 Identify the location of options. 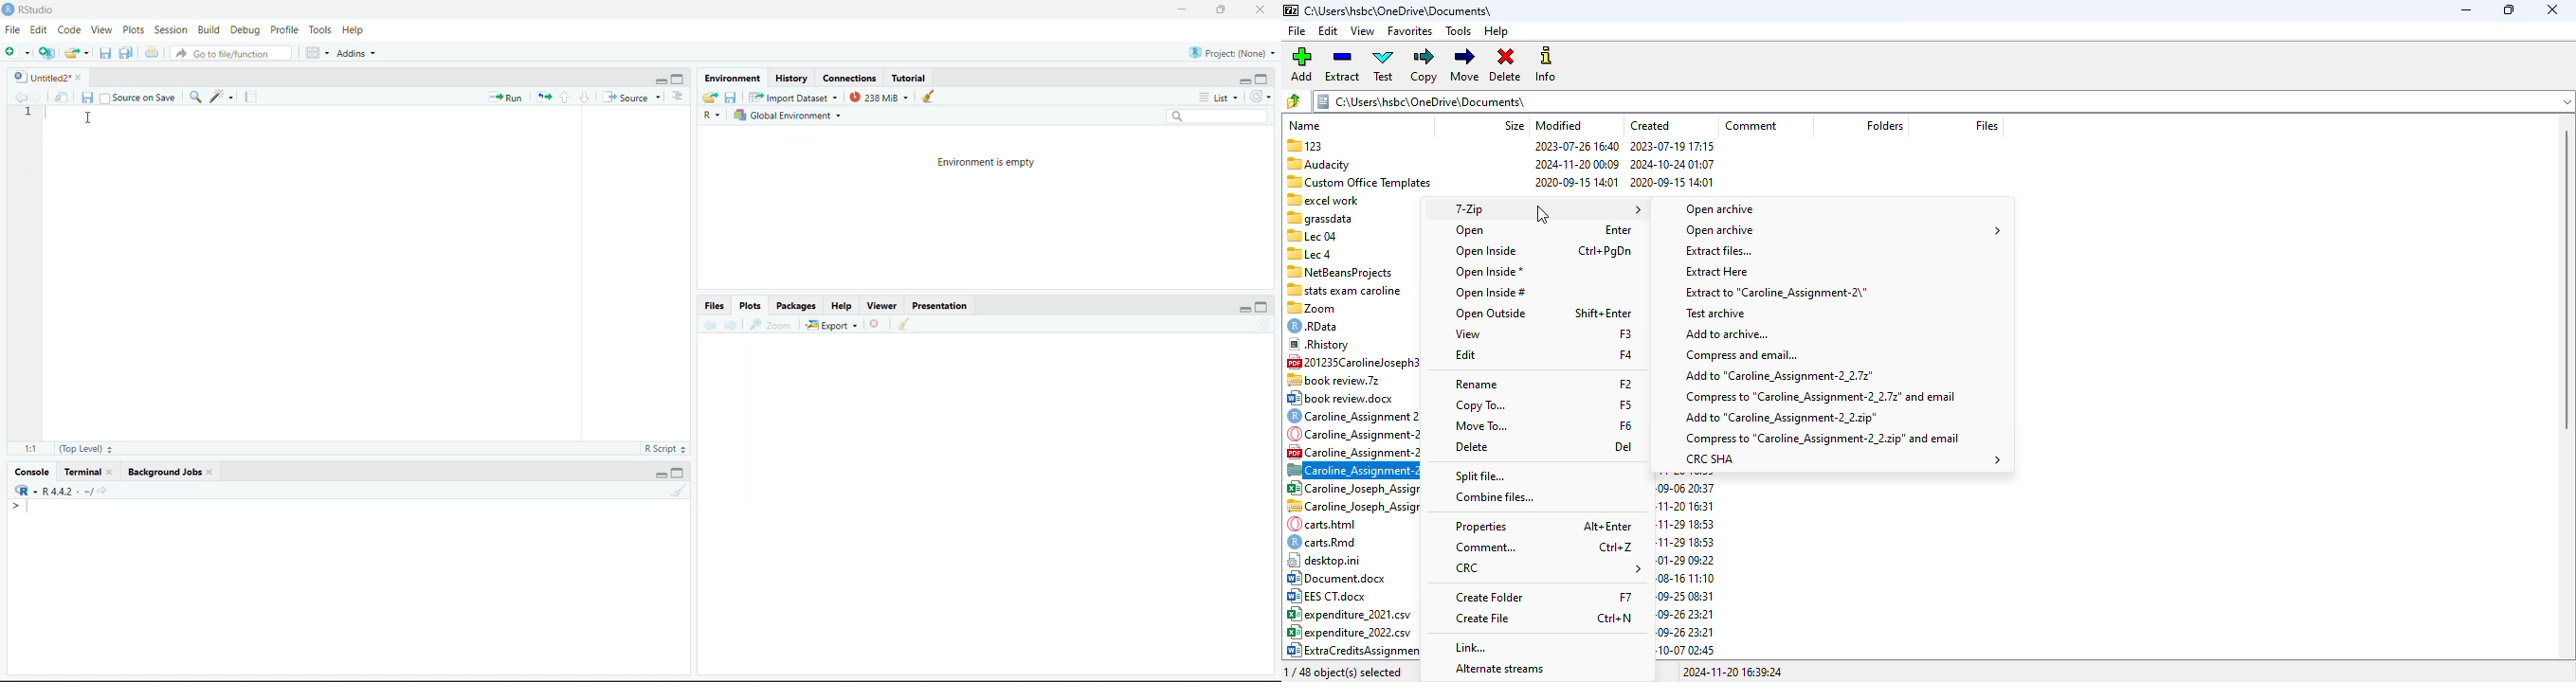
(678, 97).